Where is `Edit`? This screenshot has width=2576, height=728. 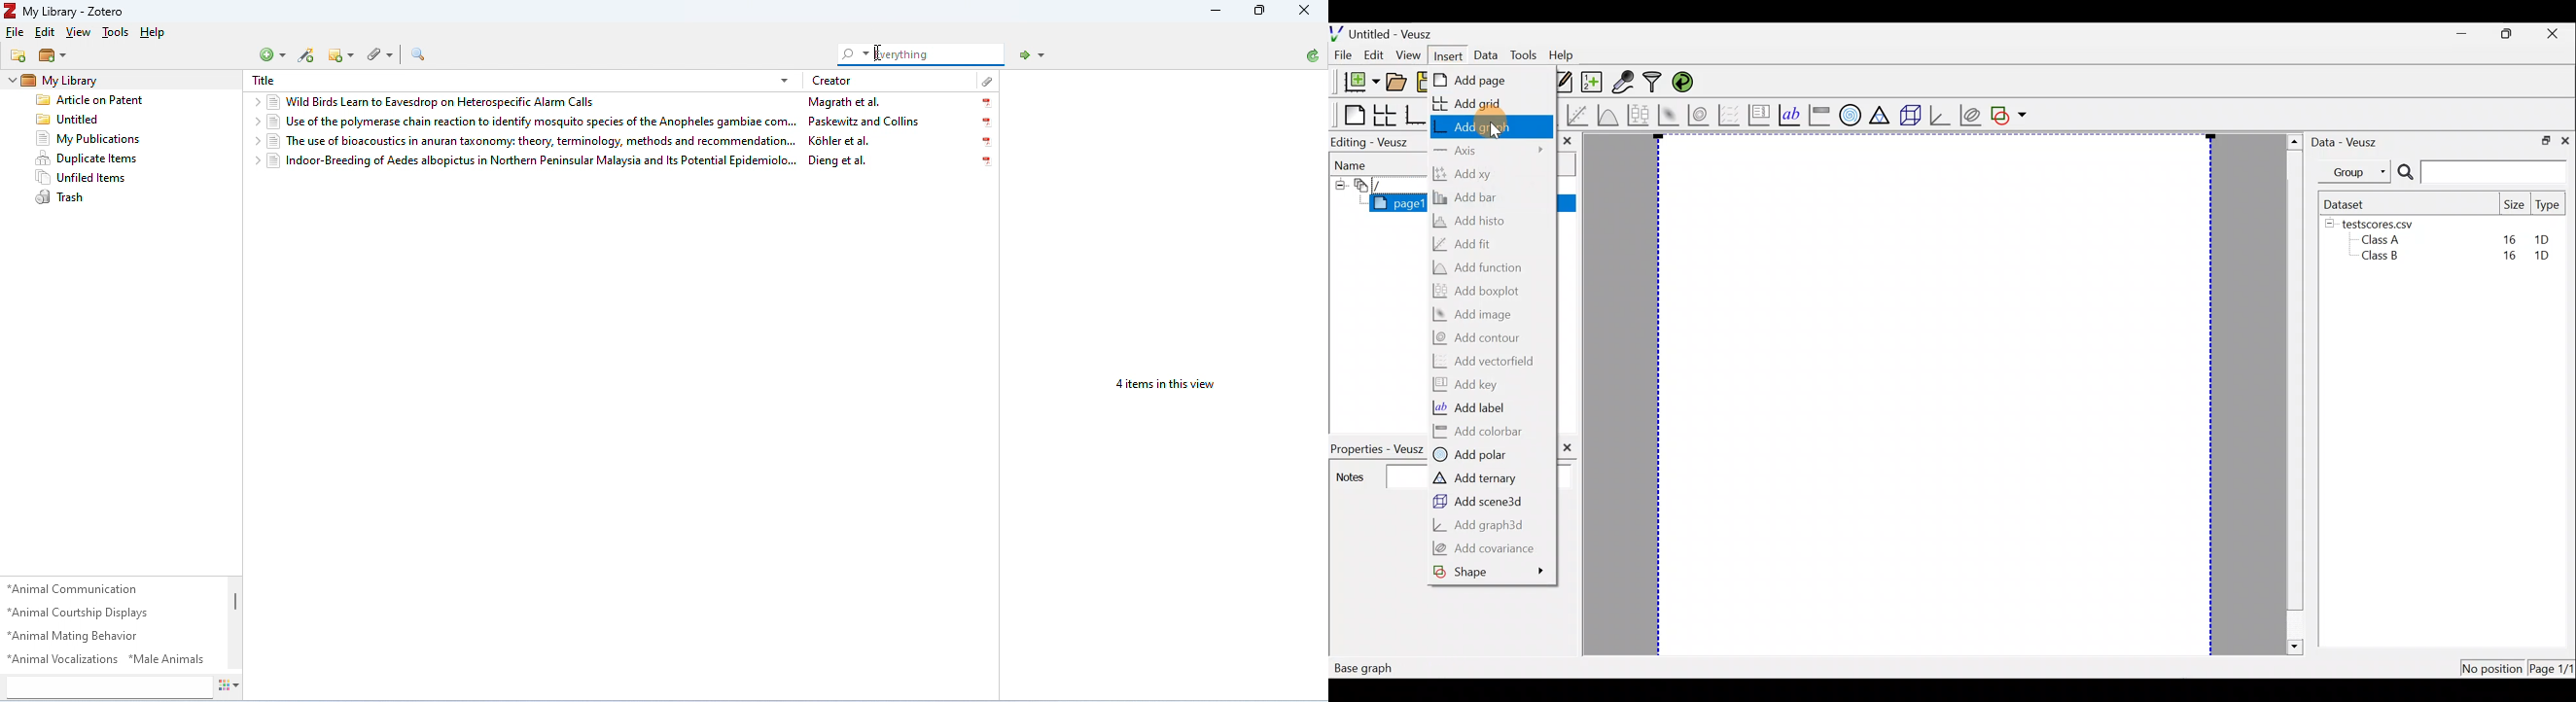 Edit is located at coordinates (45, 33).